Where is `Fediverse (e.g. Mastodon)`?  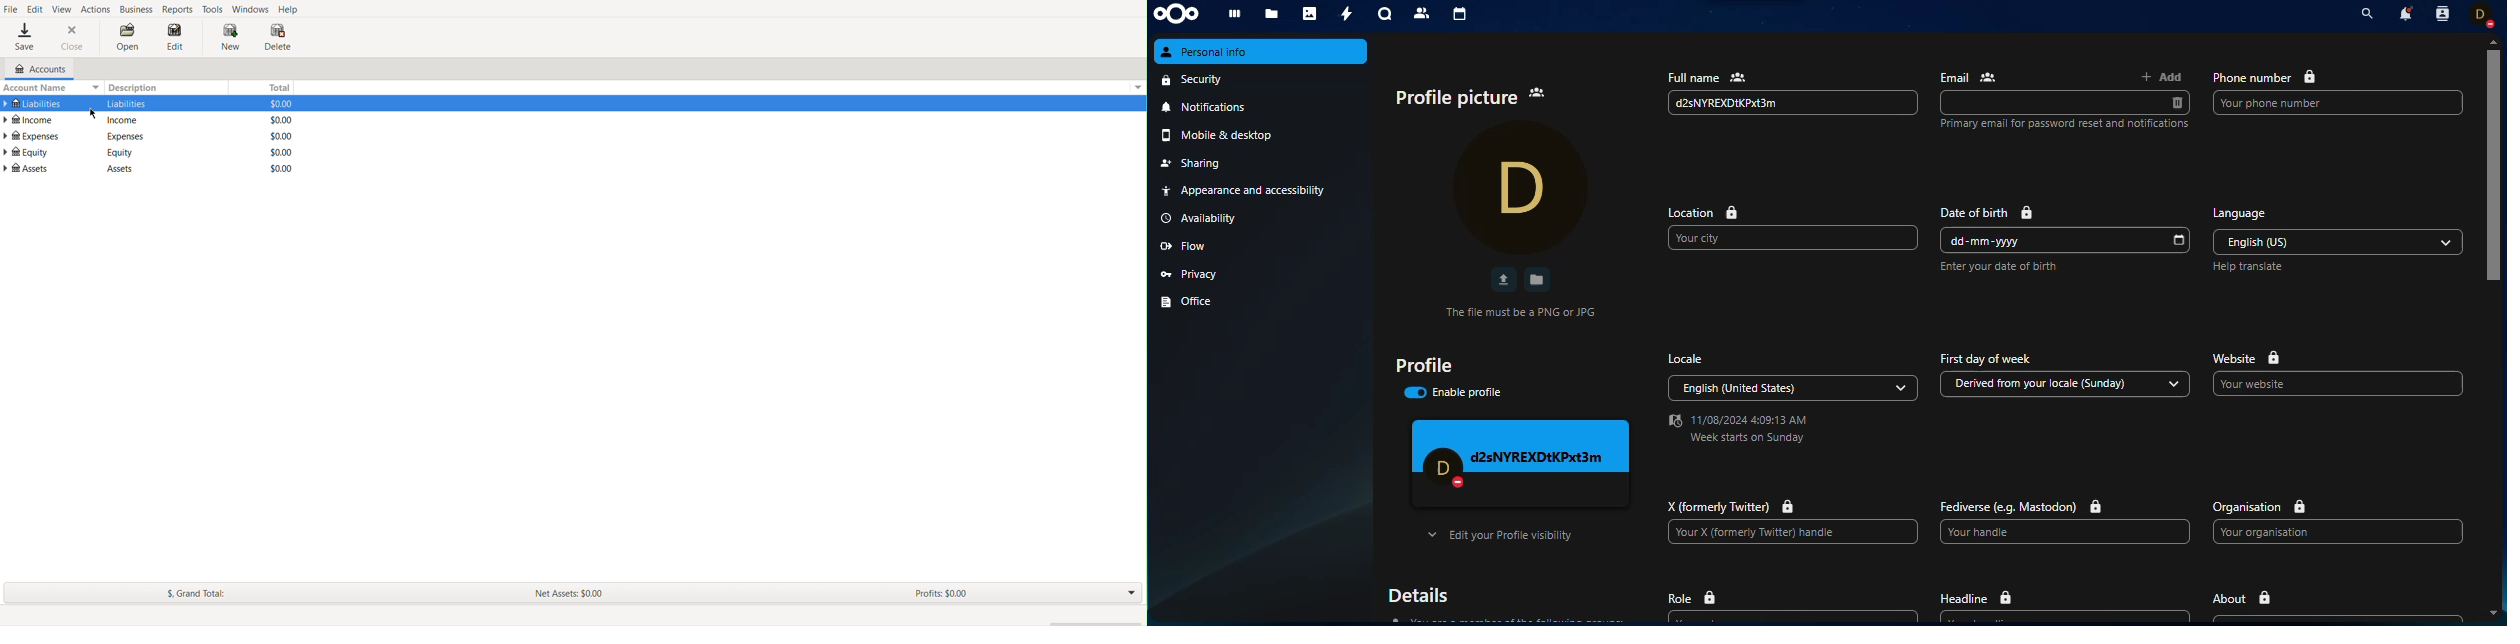 Fediverse (e.g. Mastodon) is located at coordinates (2021, 507).